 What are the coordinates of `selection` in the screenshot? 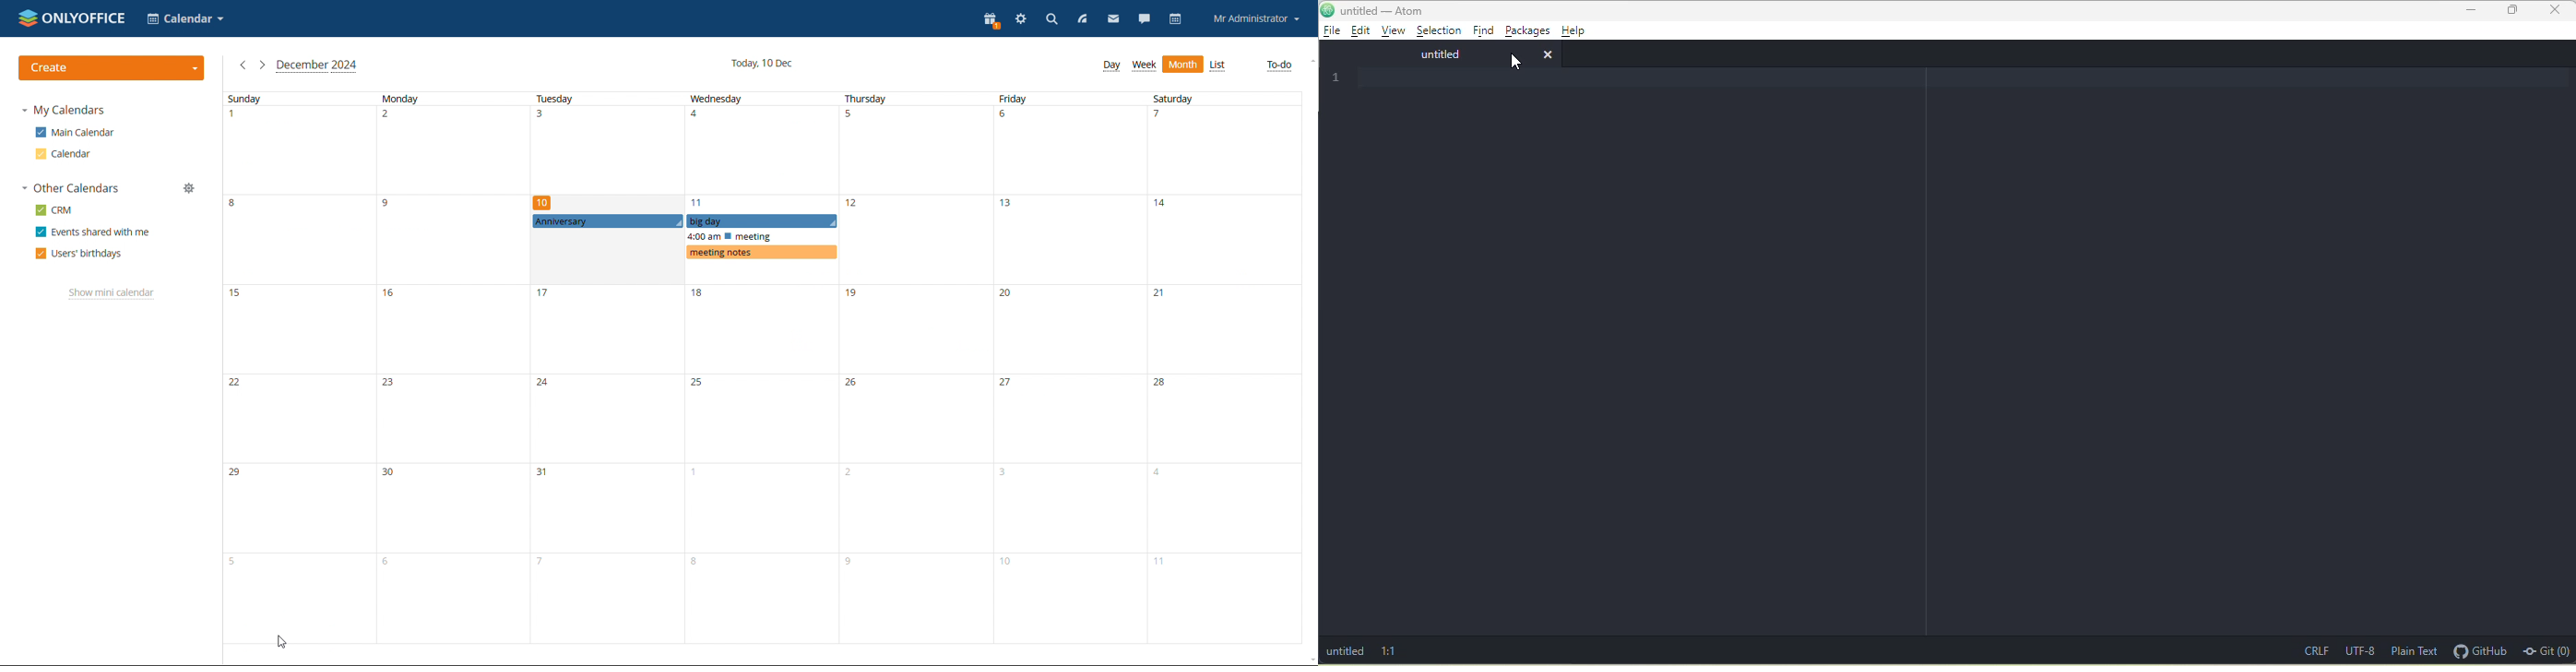 It's located at (1439, 31).